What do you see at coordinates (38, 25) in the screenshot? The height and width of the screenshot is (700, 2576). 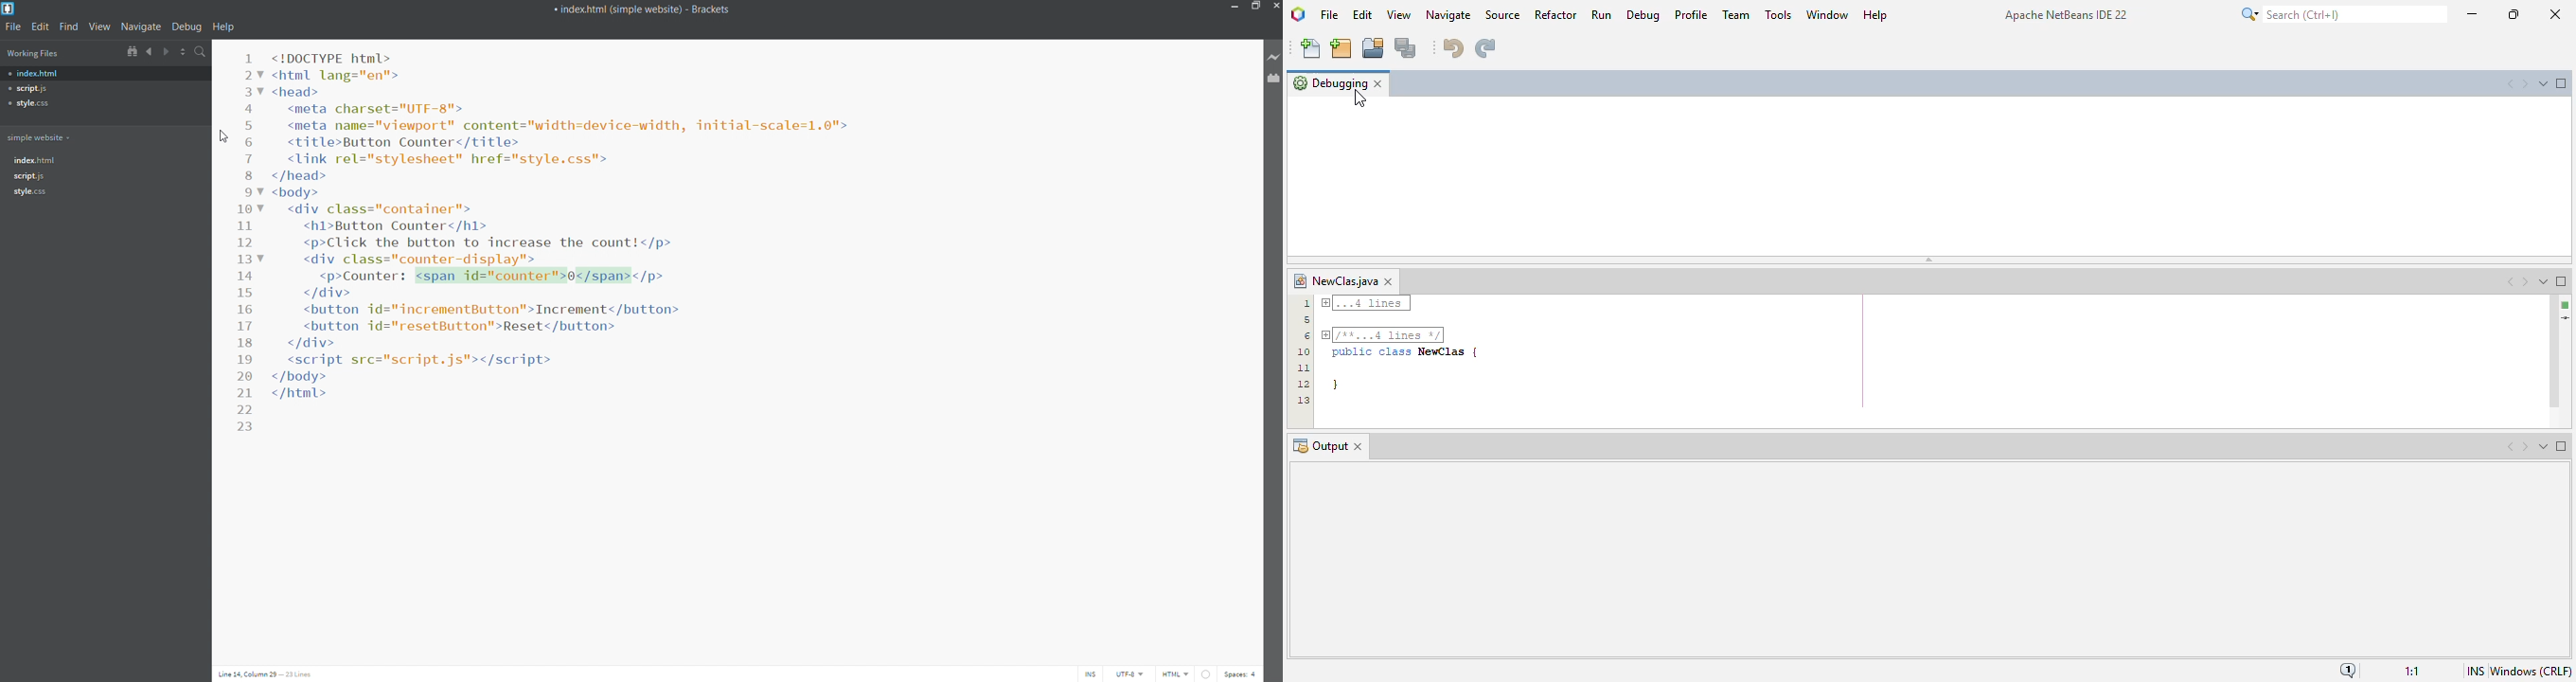 I see `edit ` at bounding box center [38, 25].